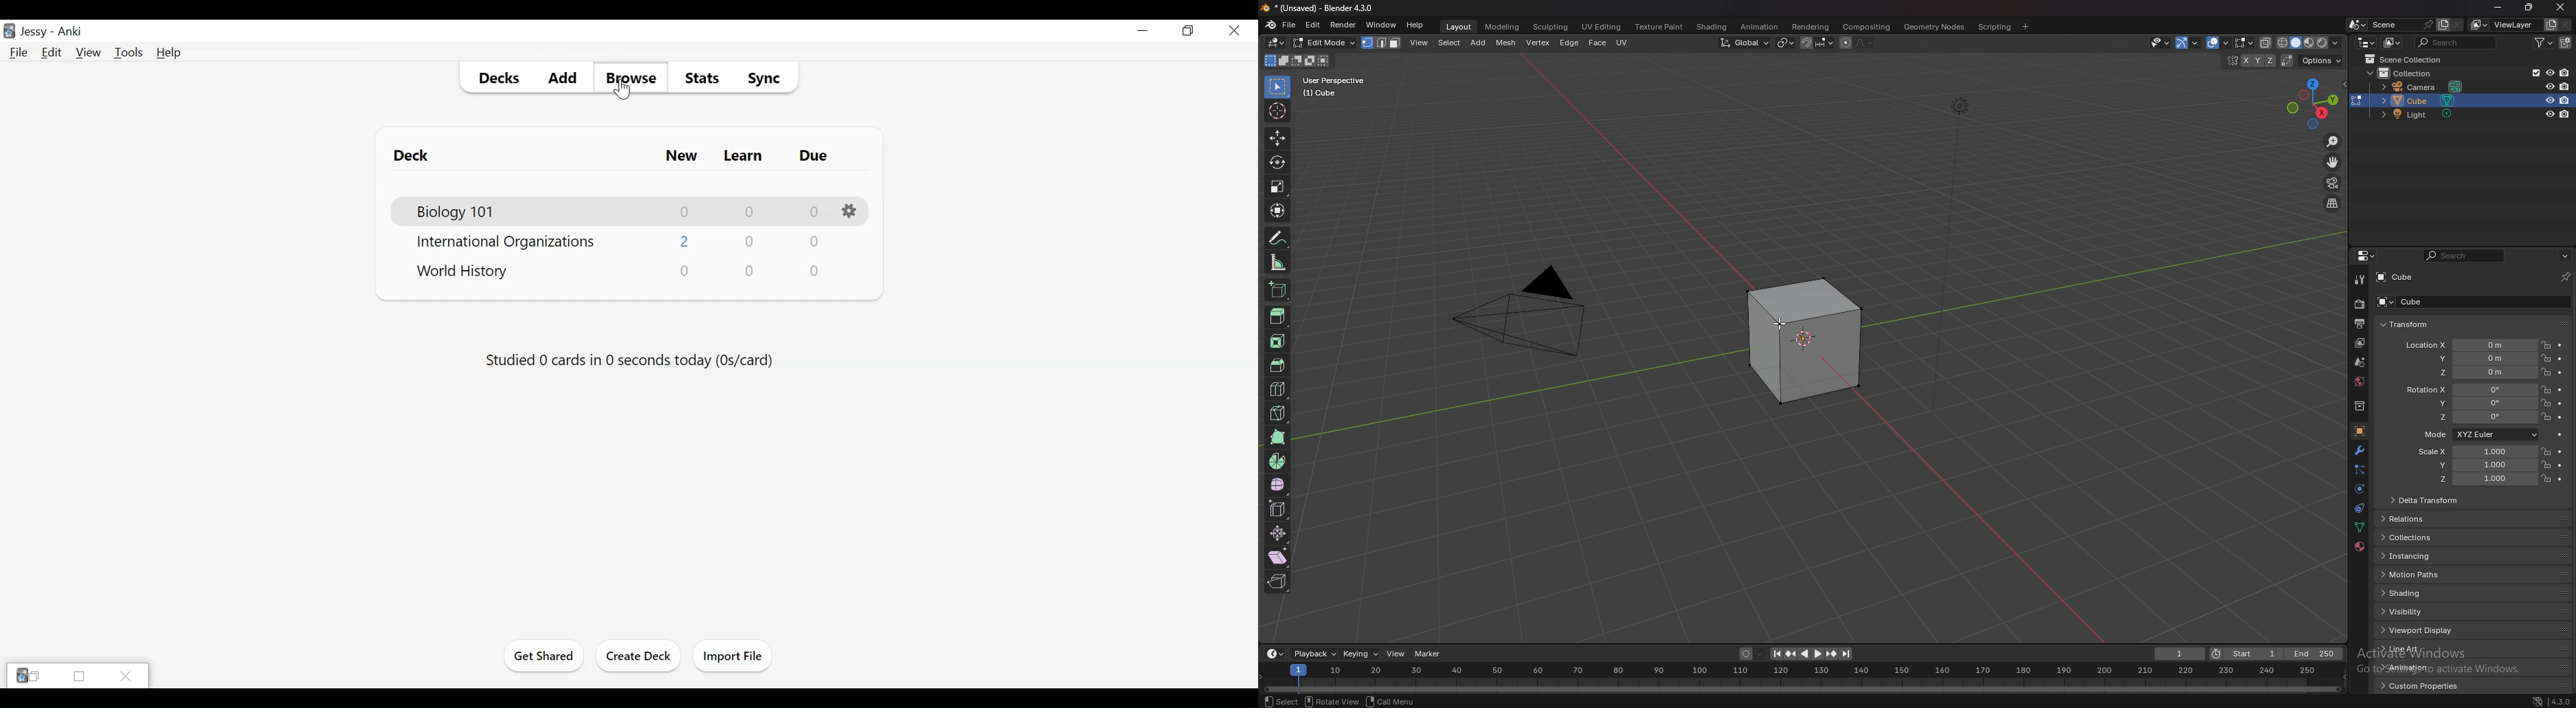  What do you see at coordinates (2360, 406) in the screenshot?
I see `collection` at bounding box center [2360, 406].